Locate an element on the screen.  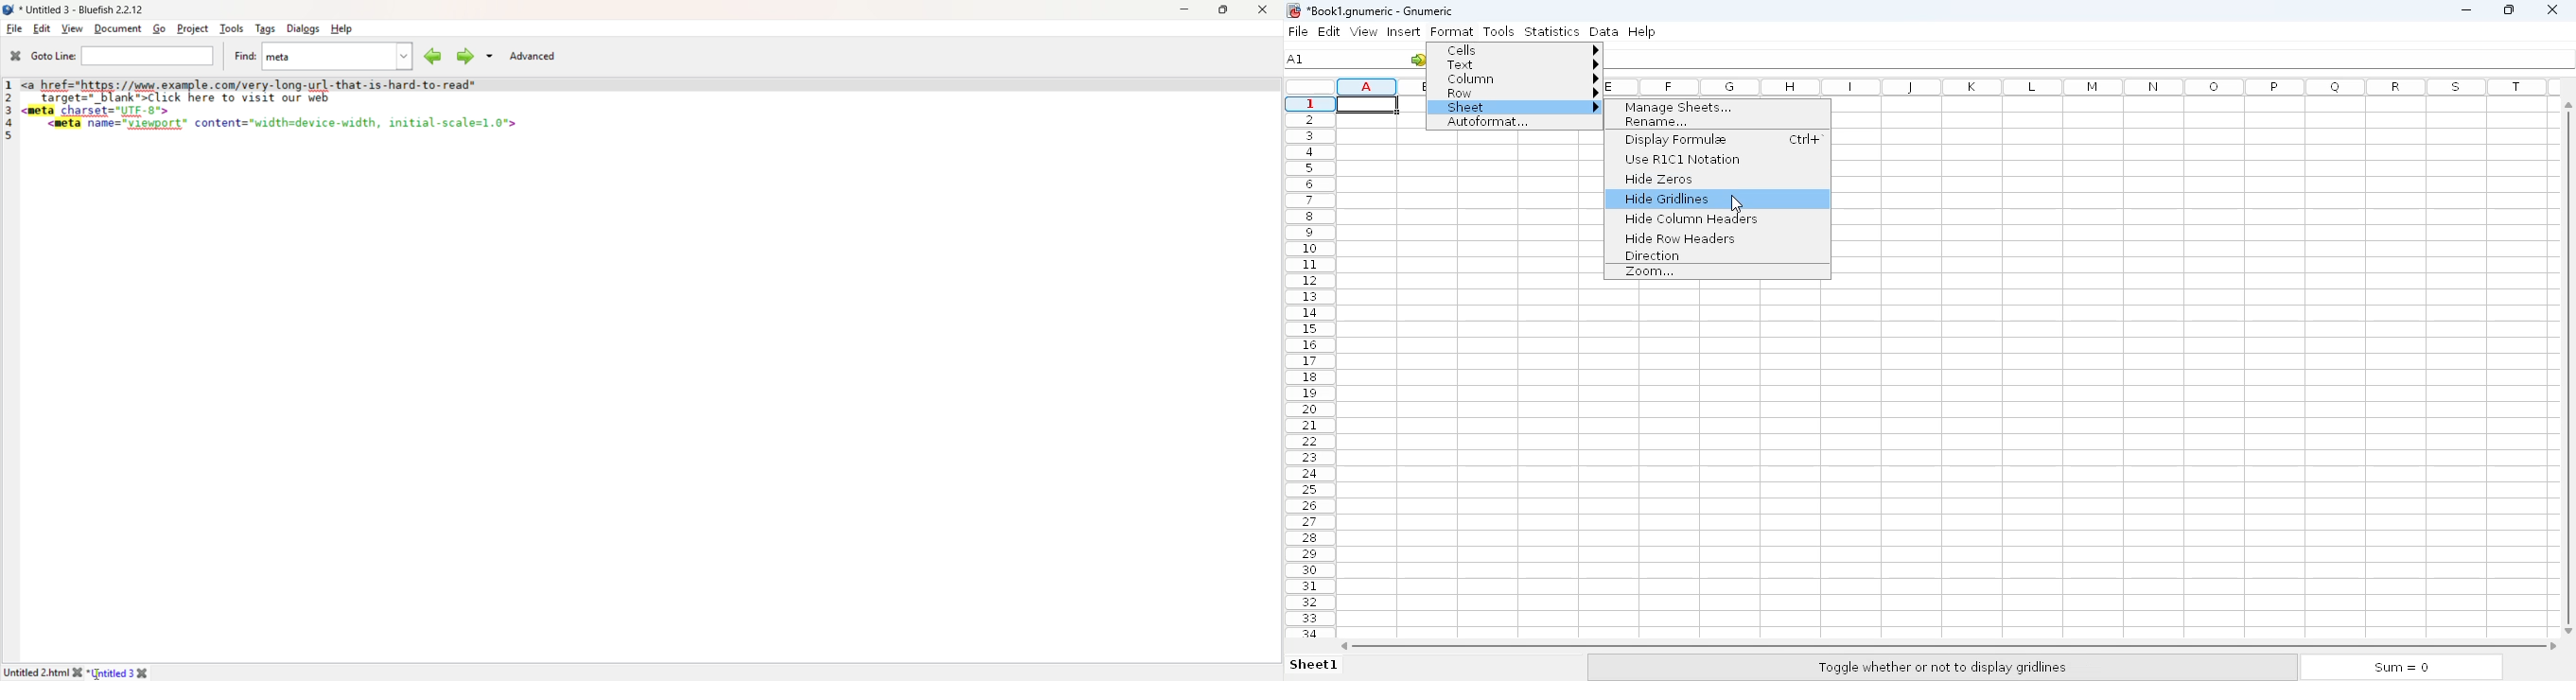
hide column headers is located at coordinates (1692, 219).